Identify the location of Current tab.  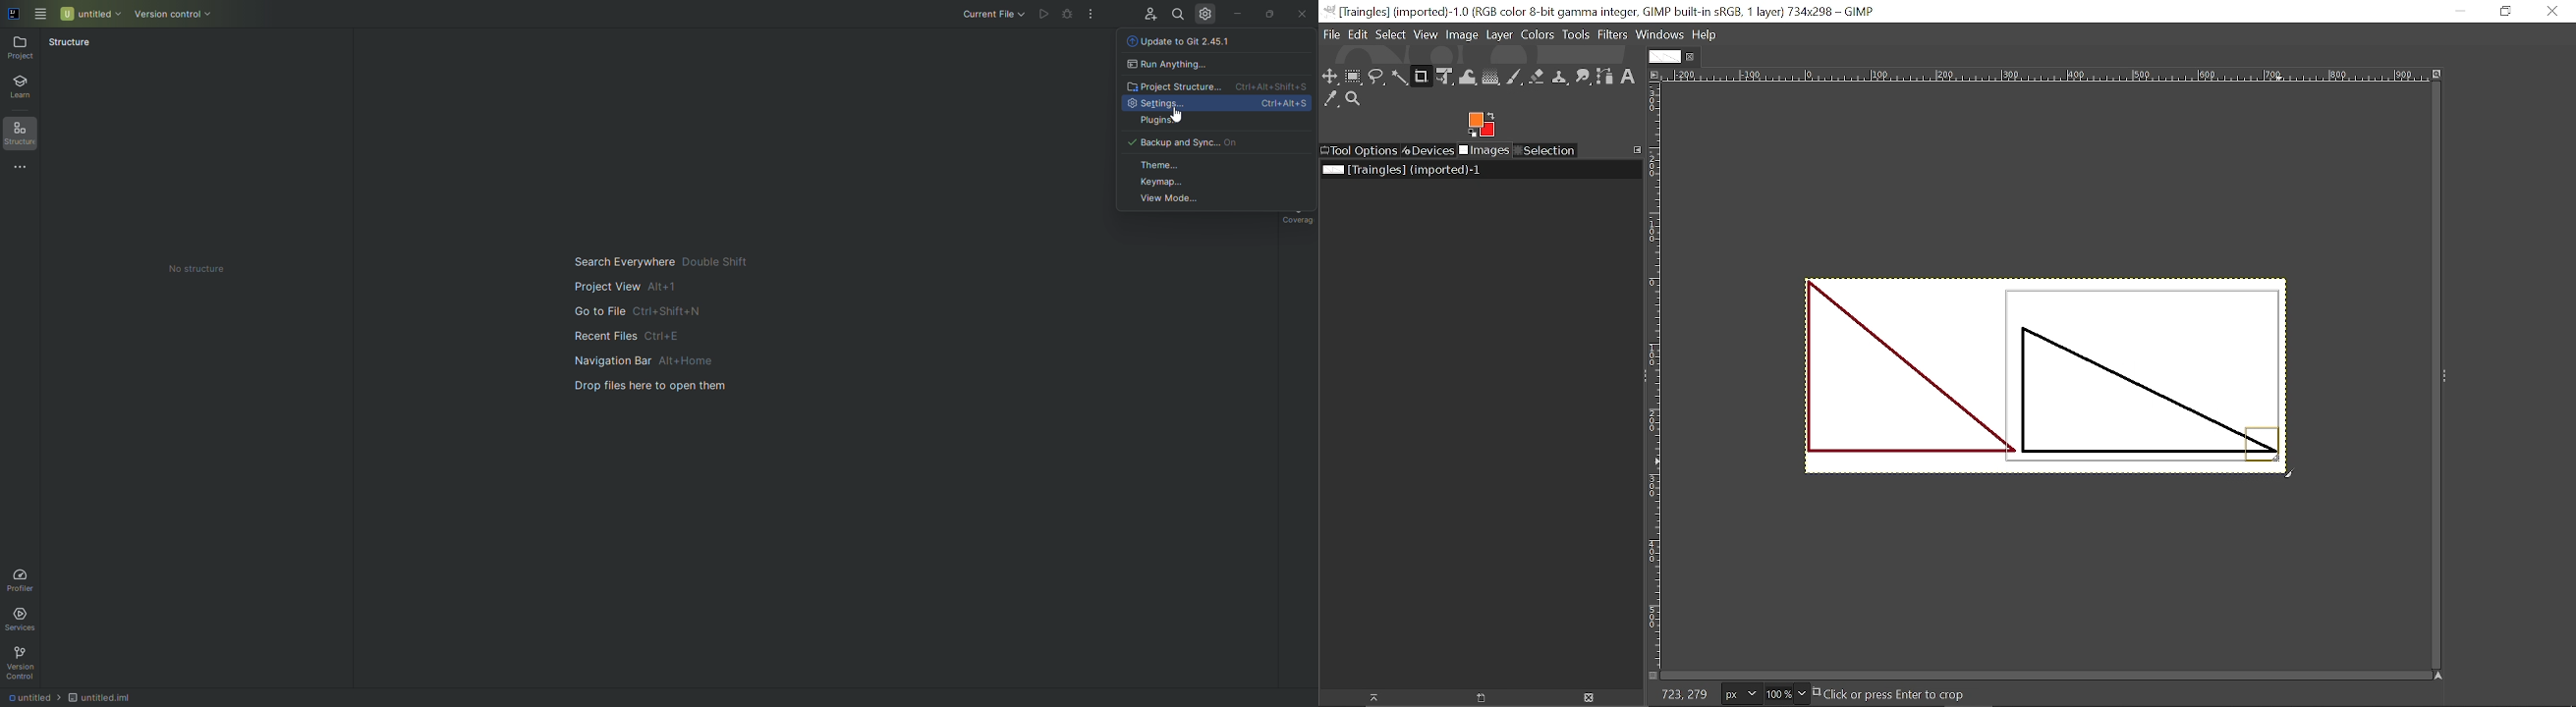
(1662, 56).